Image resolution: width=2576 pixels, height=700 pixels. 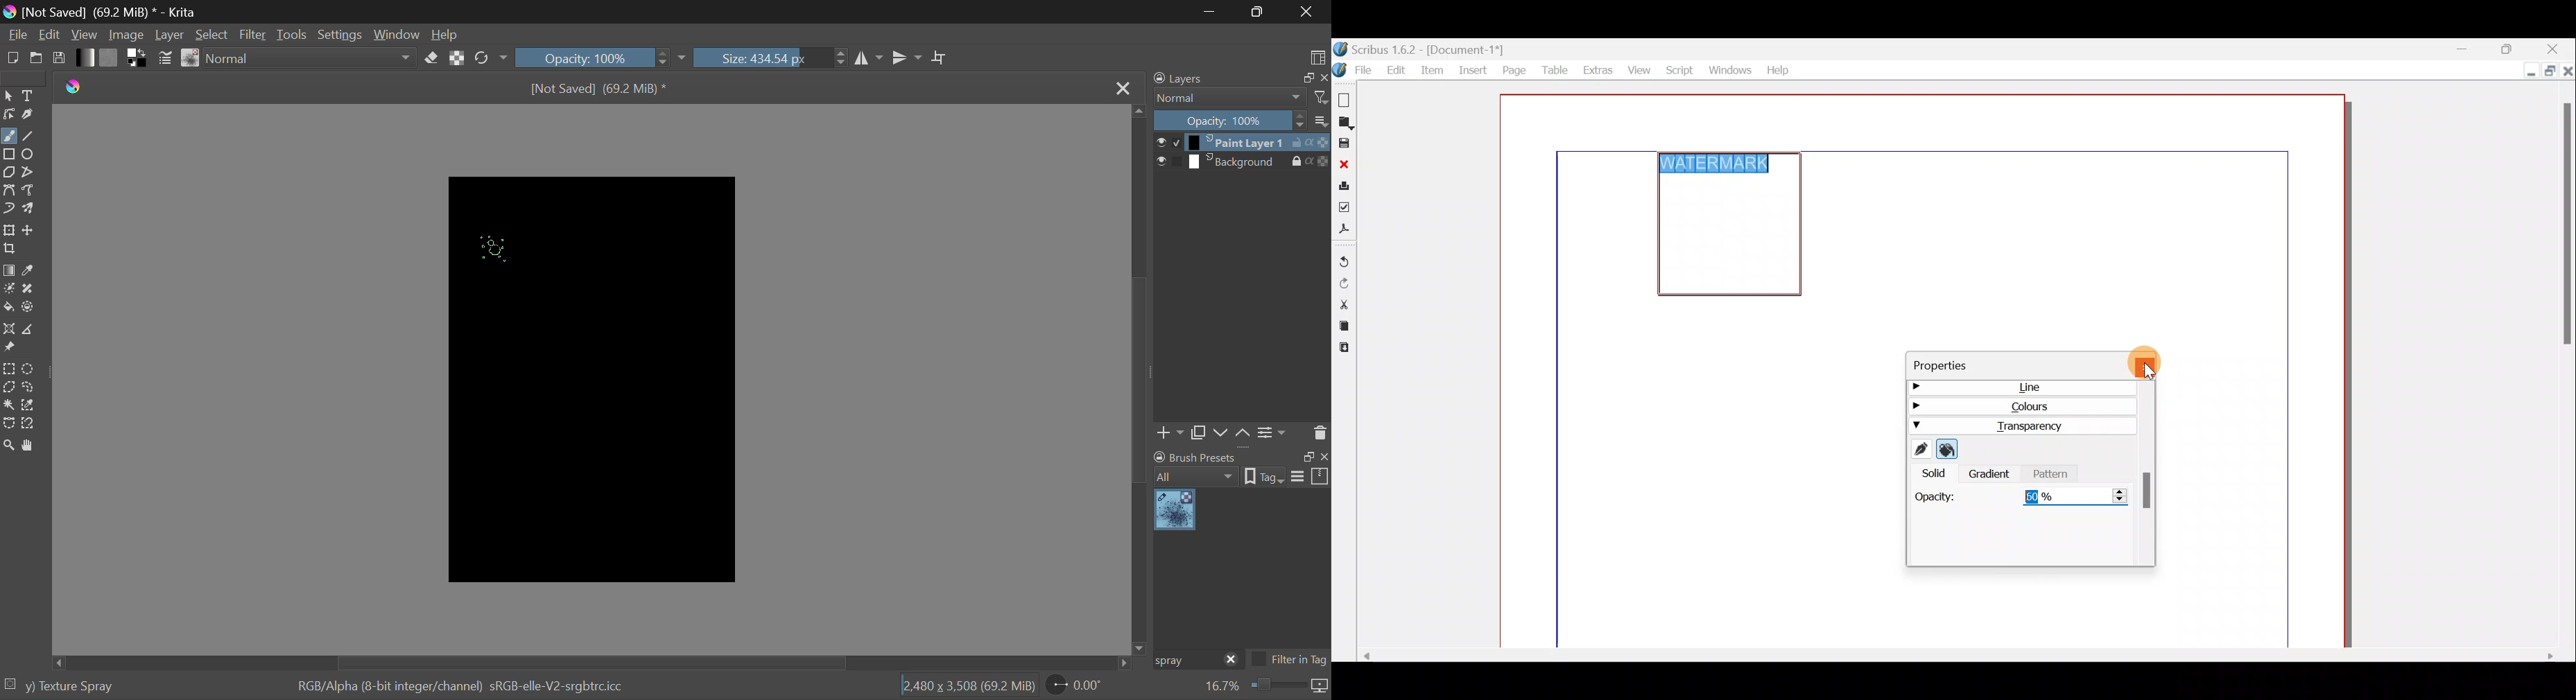 What do you see at coordinates (492, 245) in the screenshot?
I see `Click Cursor Position` at bounding box center [492, 245].